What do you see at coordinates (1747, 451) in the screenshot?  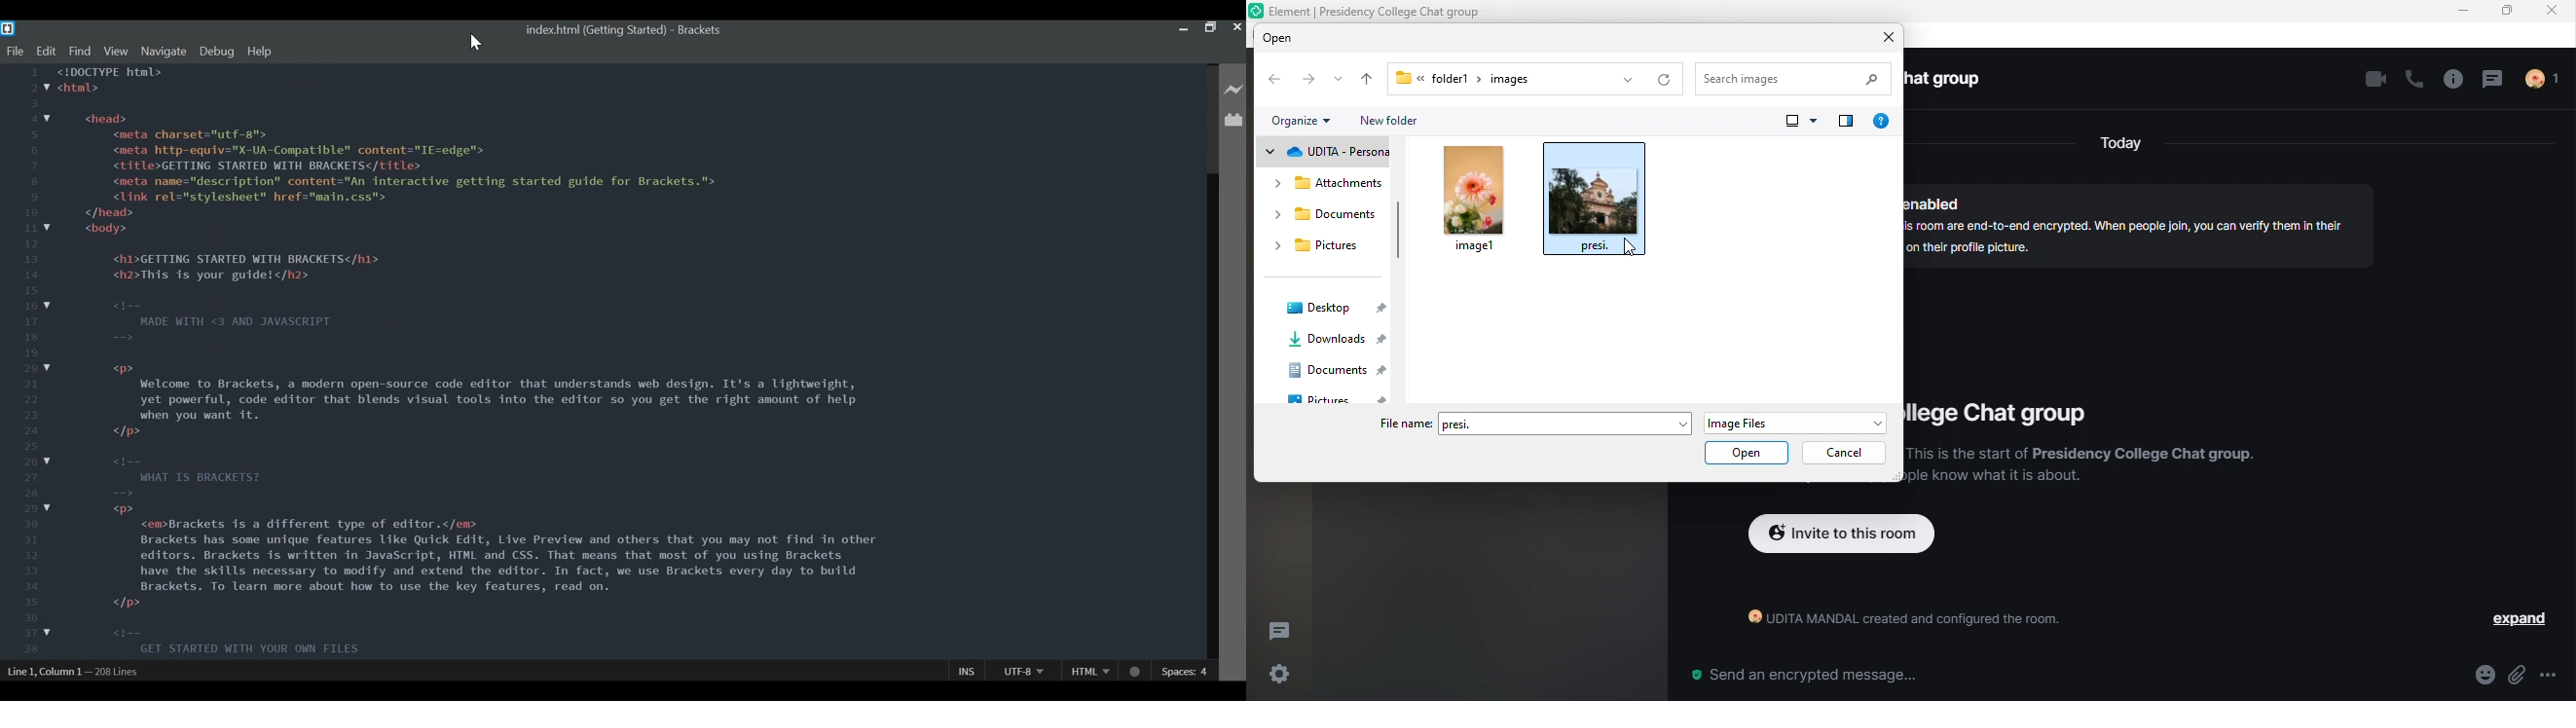 I see `open` at bounding box center [1747, 451].